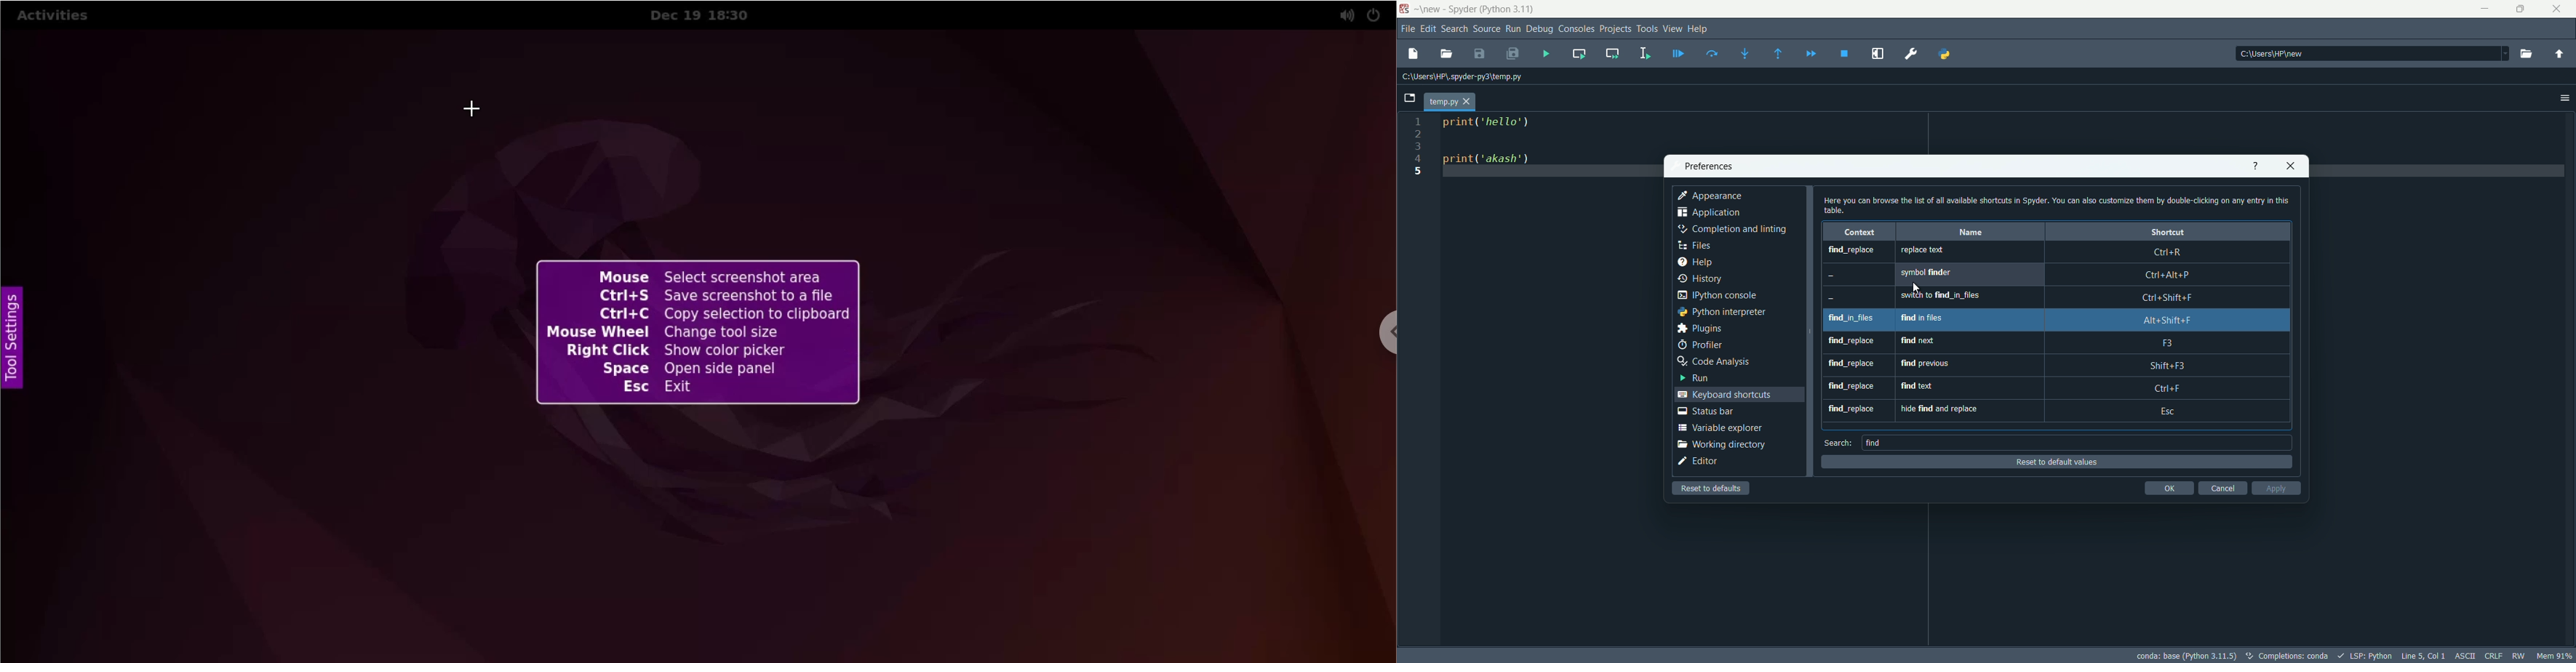  Describe the element at coordinates (2056, 344) in the screenshot. I see `find_replace, find next, f3` at that location.